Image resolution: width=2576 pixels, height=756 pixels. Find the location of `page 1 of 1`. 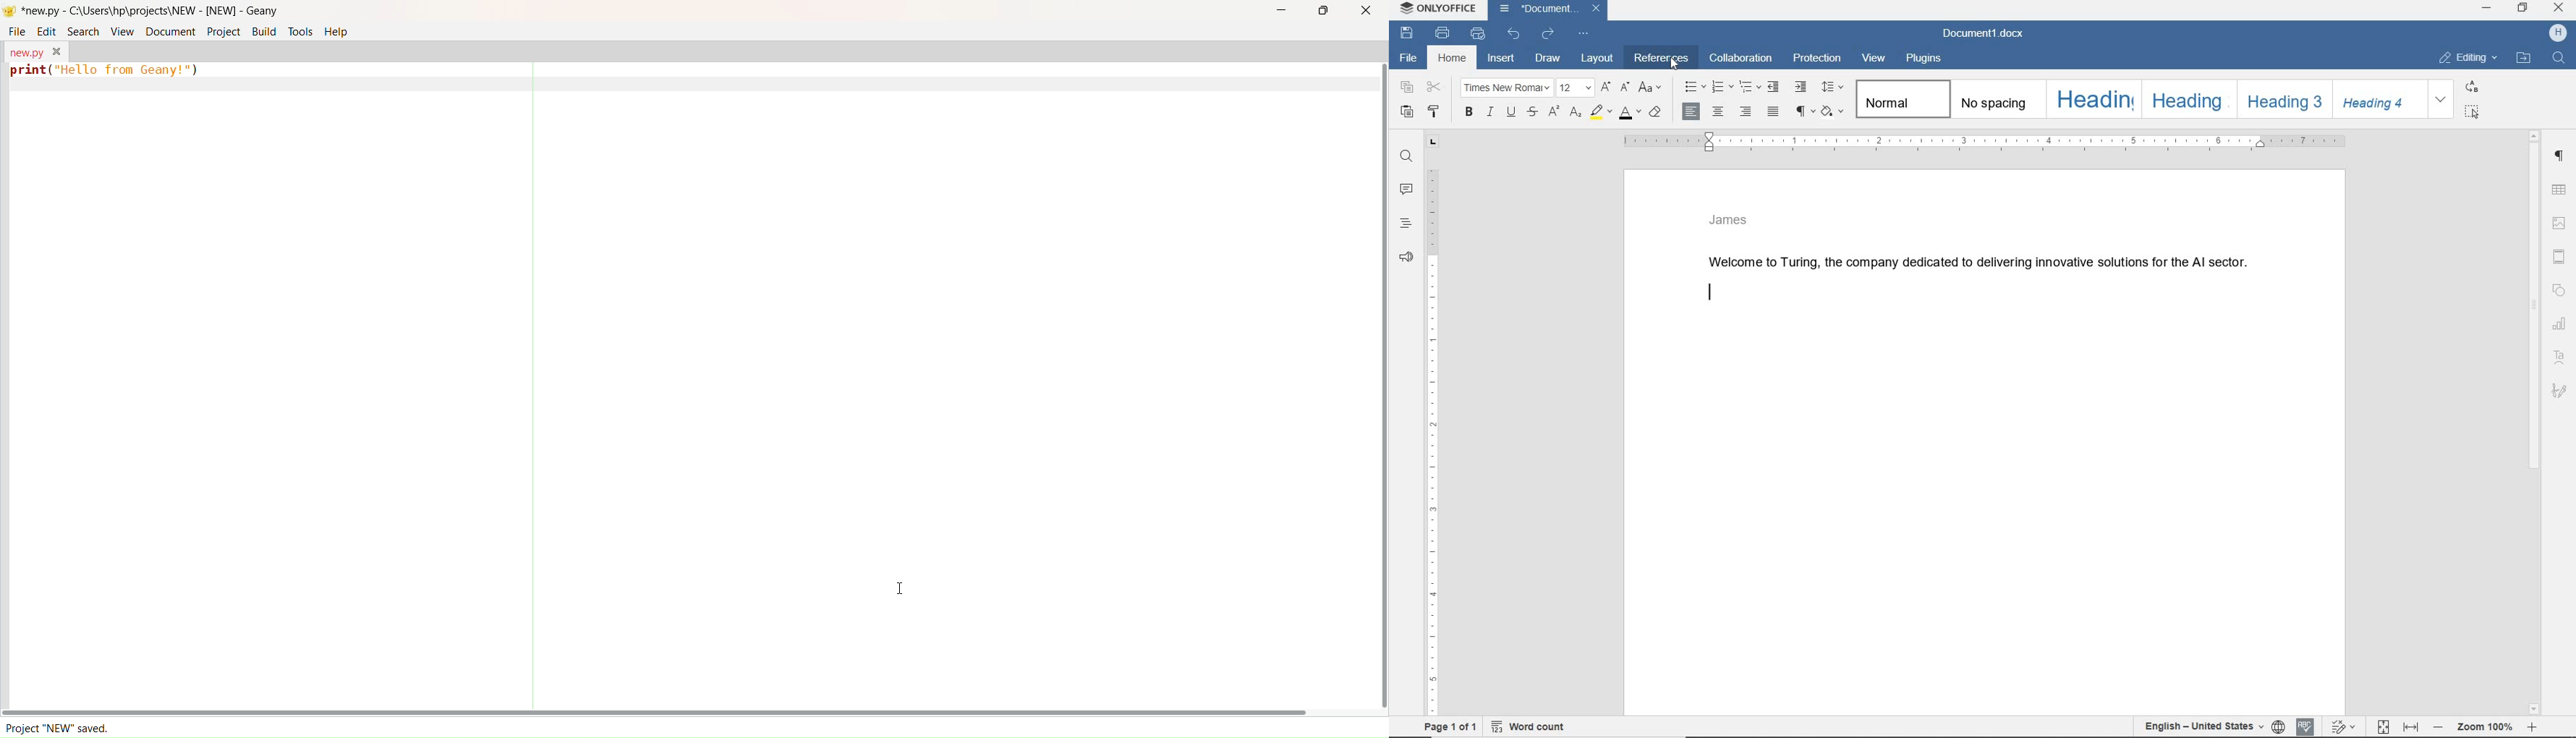

page 1 of 1 is located at coordinates (1448, 727).